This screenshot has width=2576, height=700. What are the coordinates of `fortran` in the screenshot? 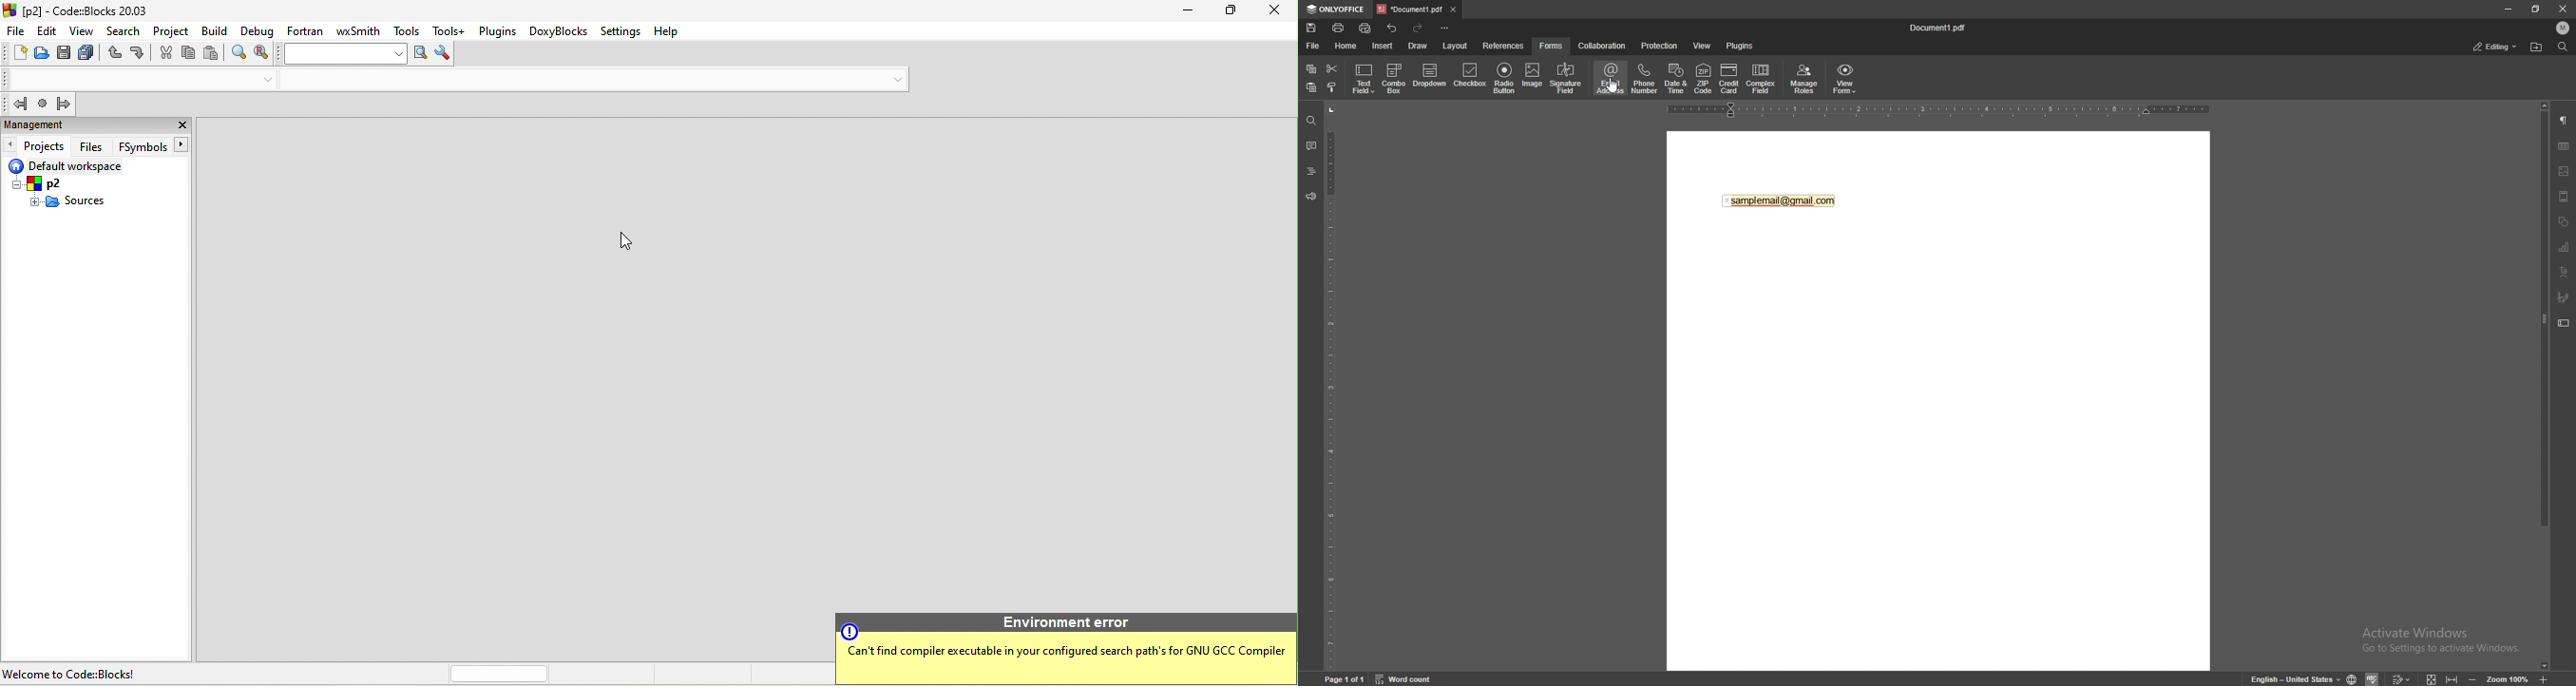 It's located at (305, 32).